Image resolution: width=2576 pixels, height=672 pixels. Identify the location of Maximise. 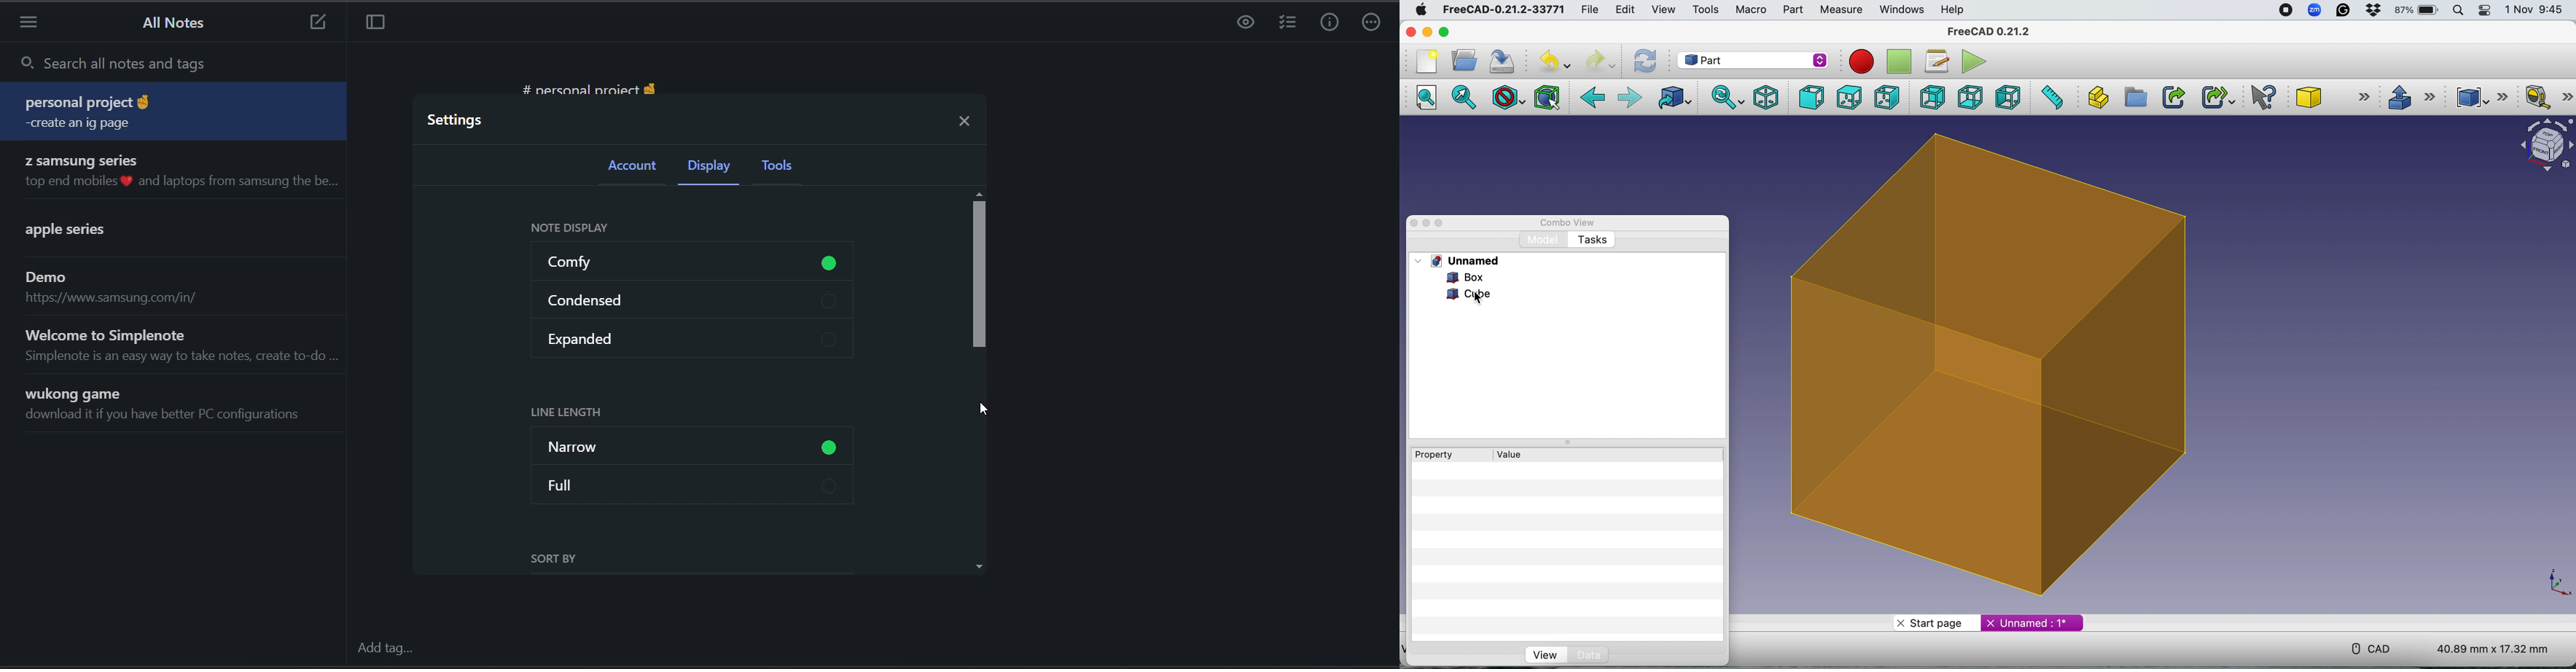
(1445, 32).